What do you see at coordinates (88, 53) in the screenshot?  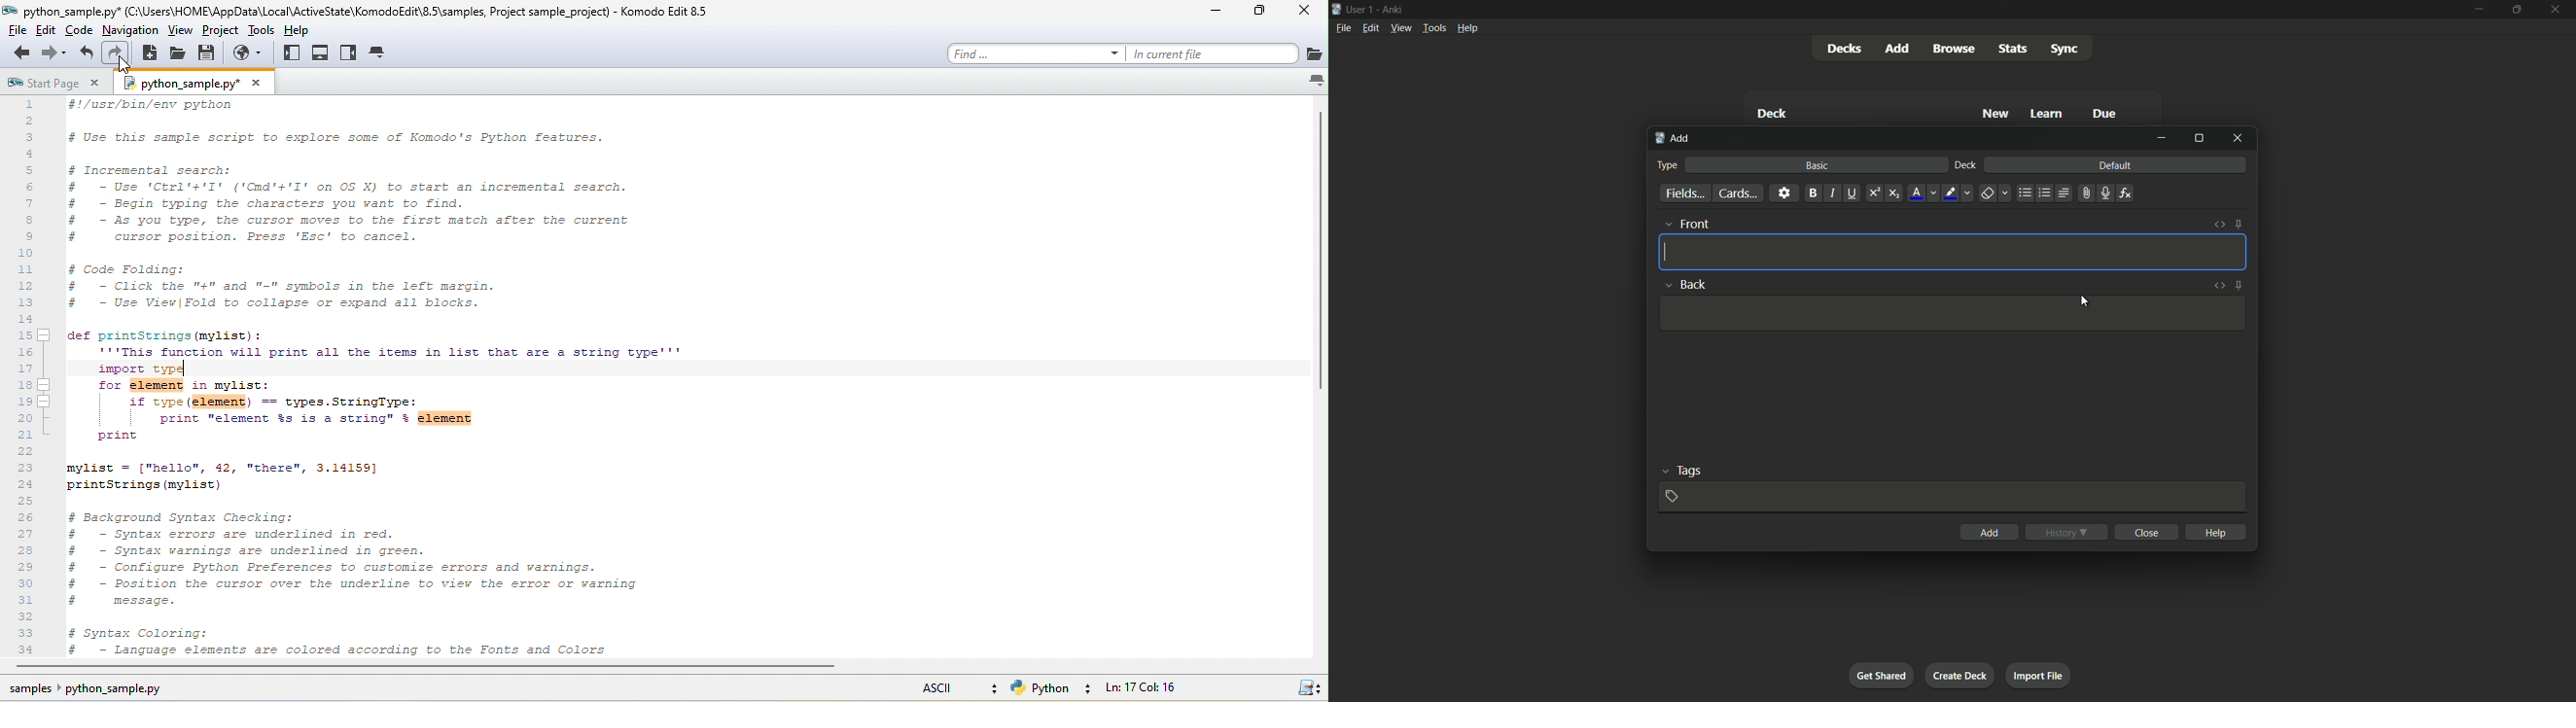 I see `undo` at bounding box center [88, 53].